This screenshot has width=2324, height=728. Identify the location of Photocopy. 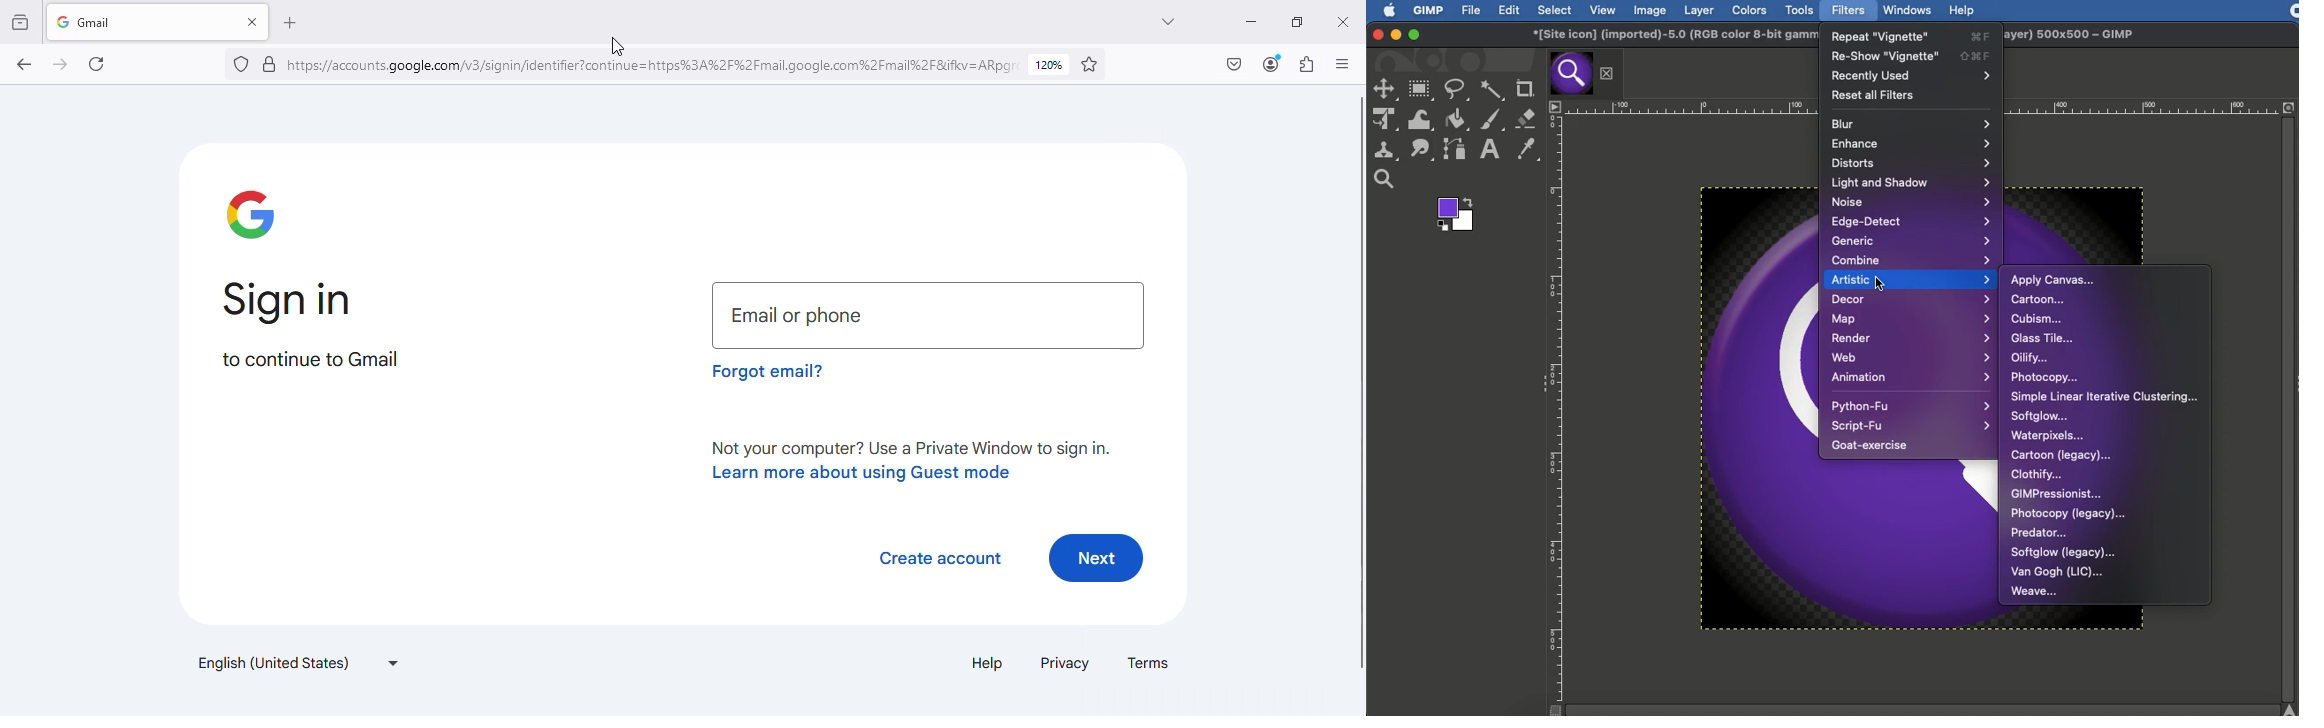
(2069, 513).